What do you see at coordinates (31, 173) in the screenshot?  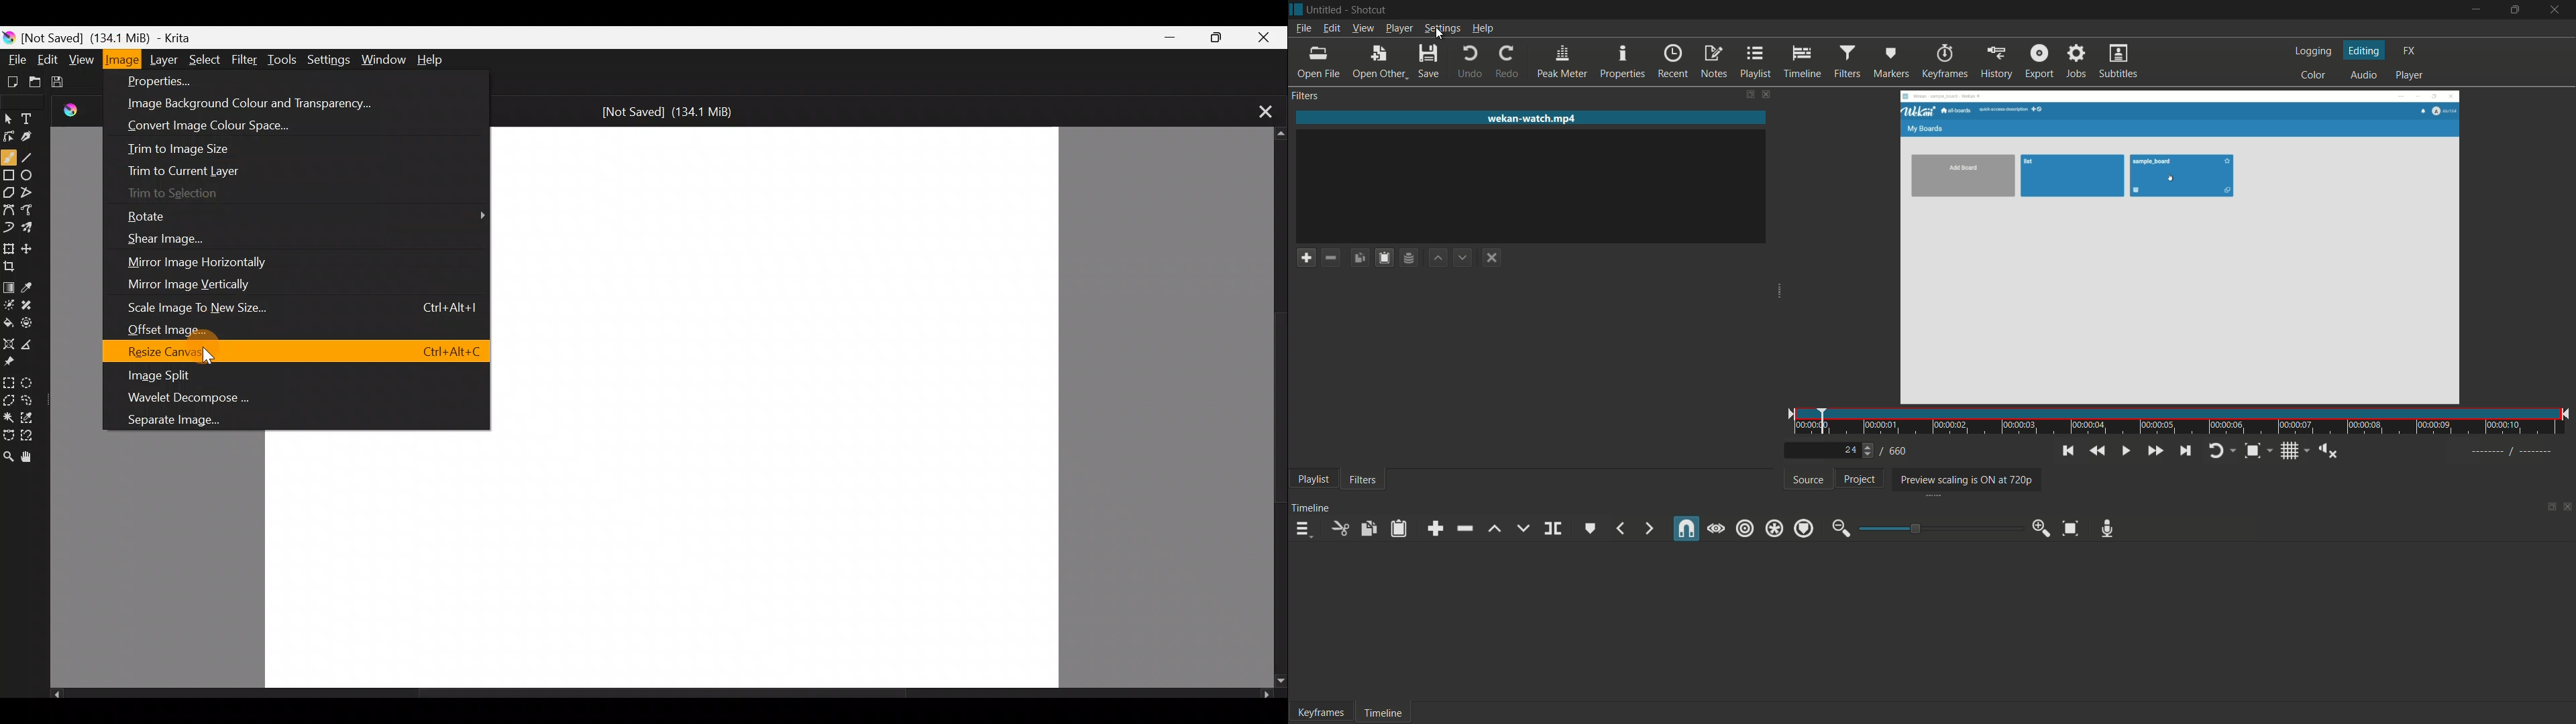 I see `Ellipse tool` at bounding box center [31, 173].